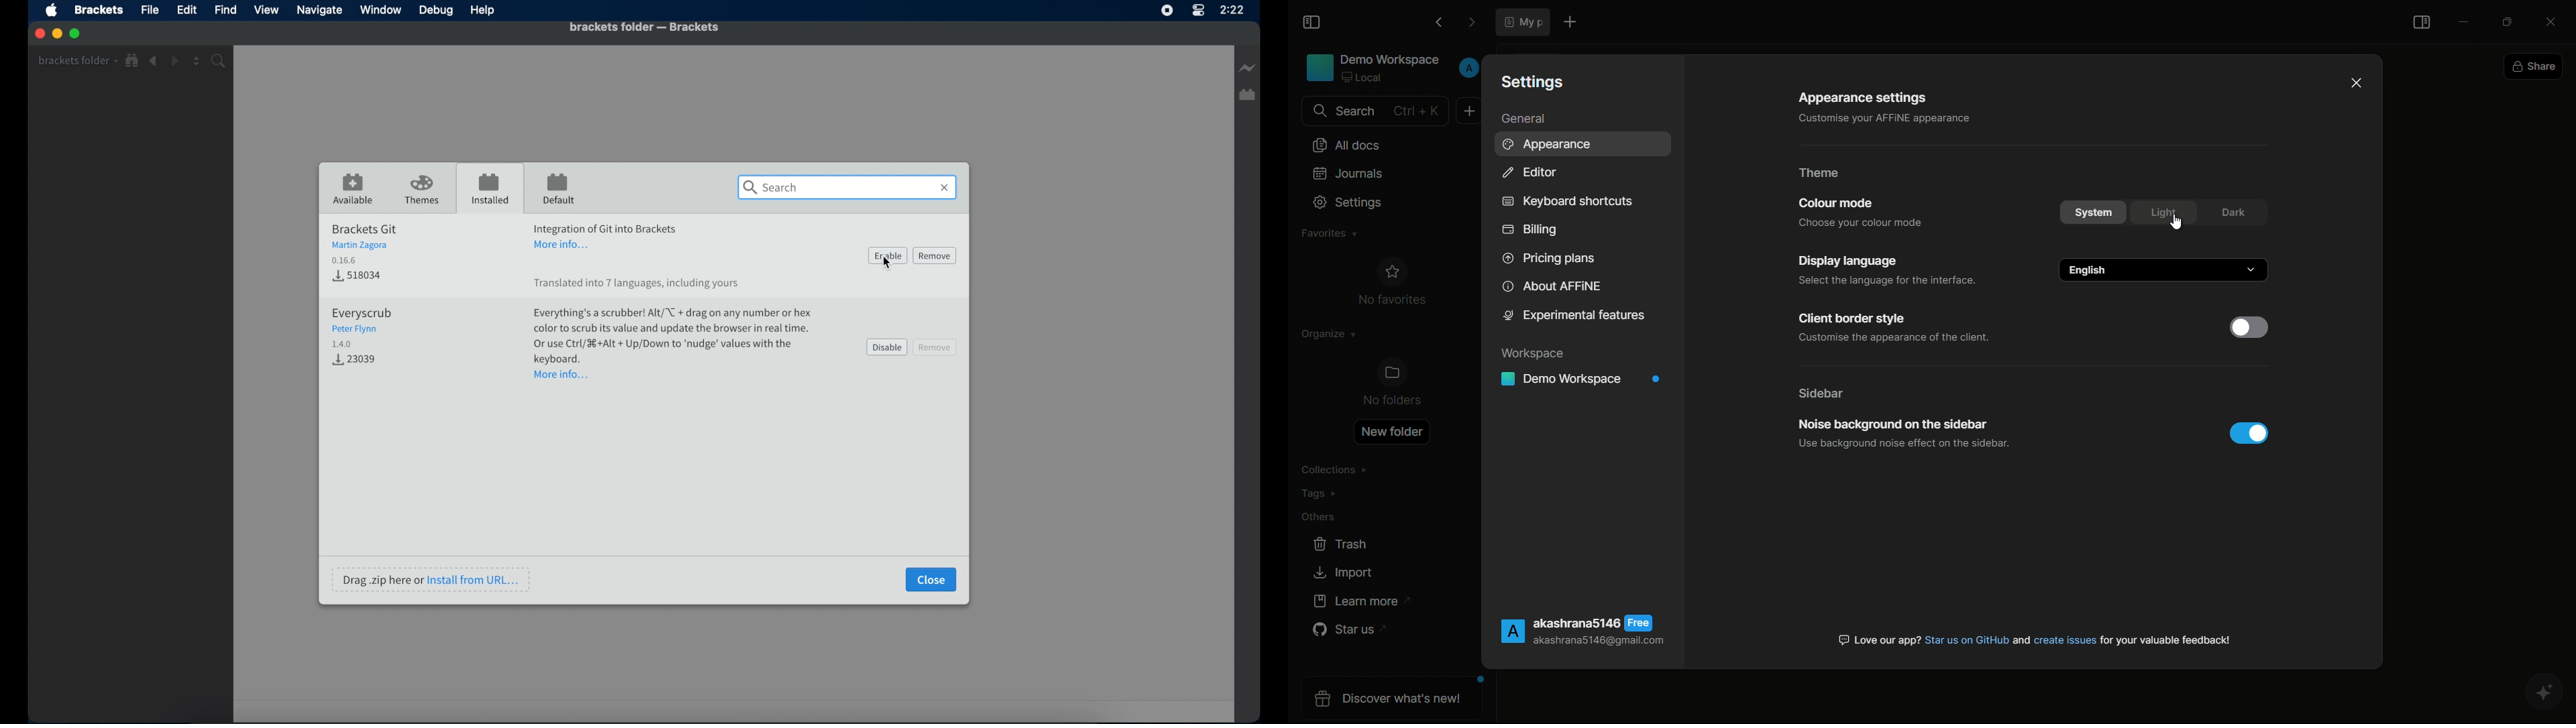 Image resolution: width=2576 pixels, height=728 pixels. What do you see at coordinates (1246, 68) in the screenshot?
I see `live preview` at bounding box center [1246, 68].